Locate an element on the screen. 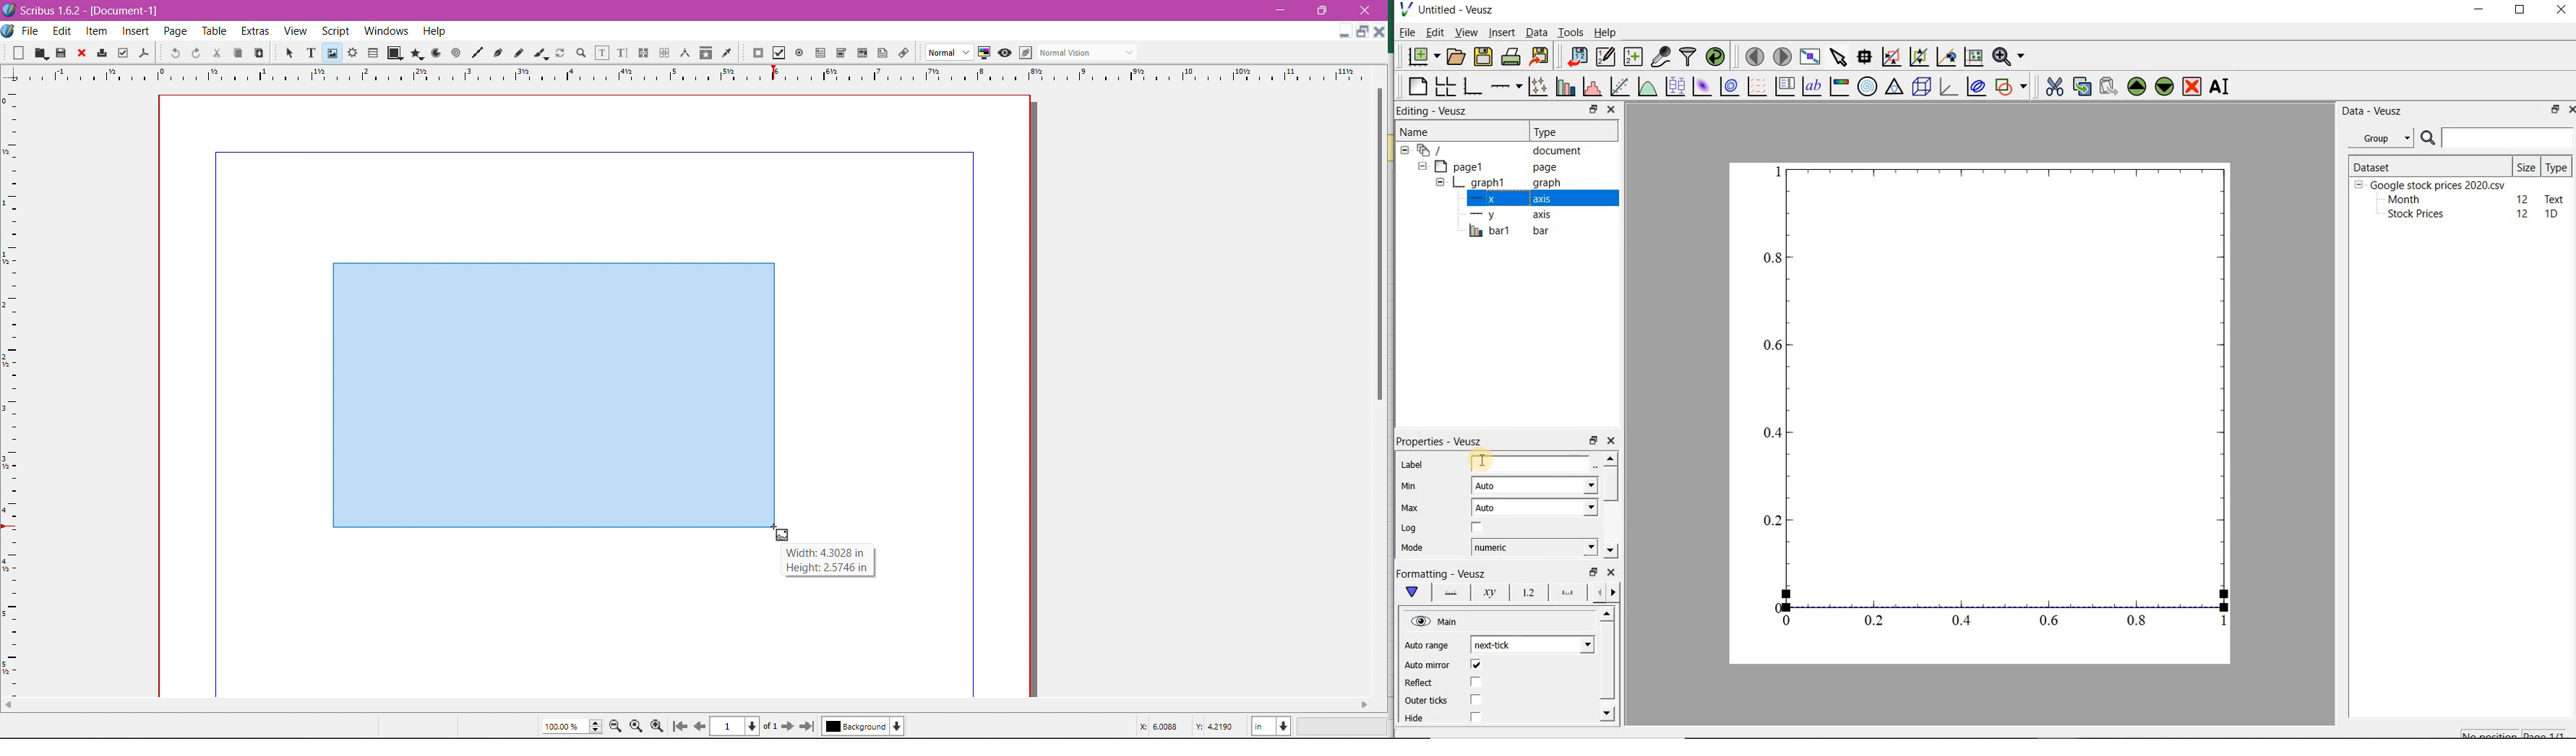  Google stock prices 2020.csv is located at coordinates (2433, 184).